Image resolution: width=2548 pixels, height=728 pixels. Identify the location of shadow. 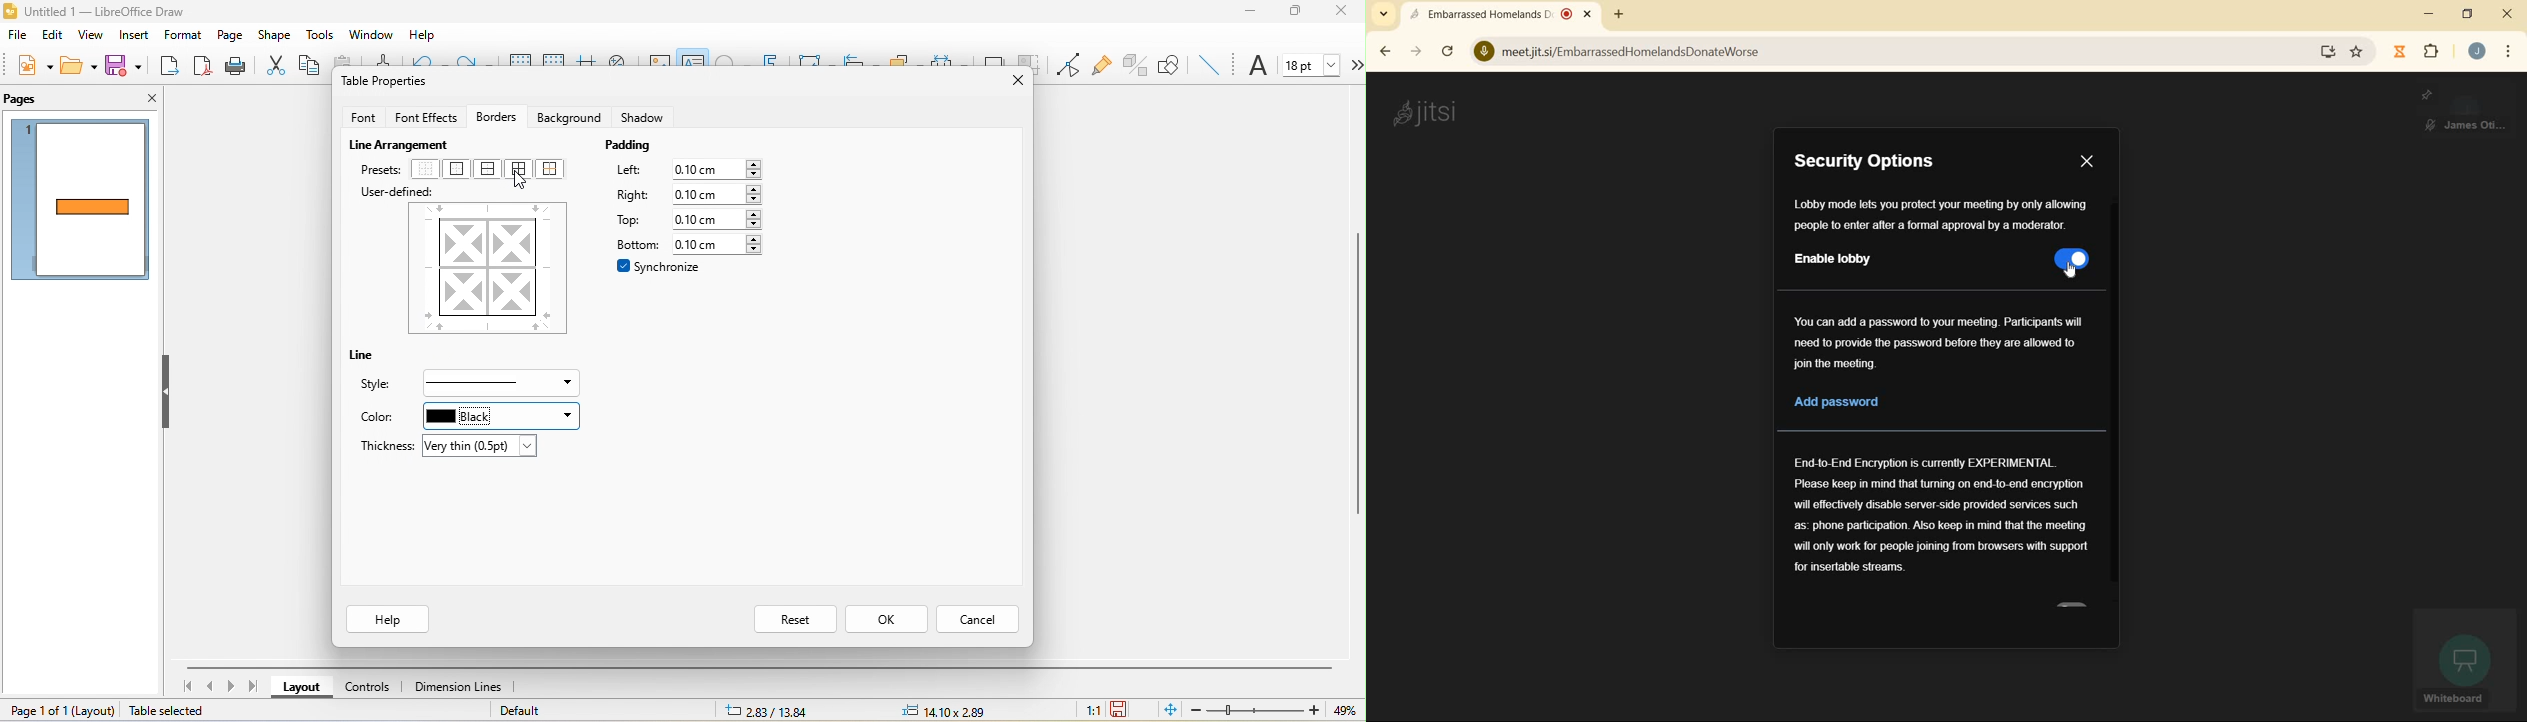
(643, 114).